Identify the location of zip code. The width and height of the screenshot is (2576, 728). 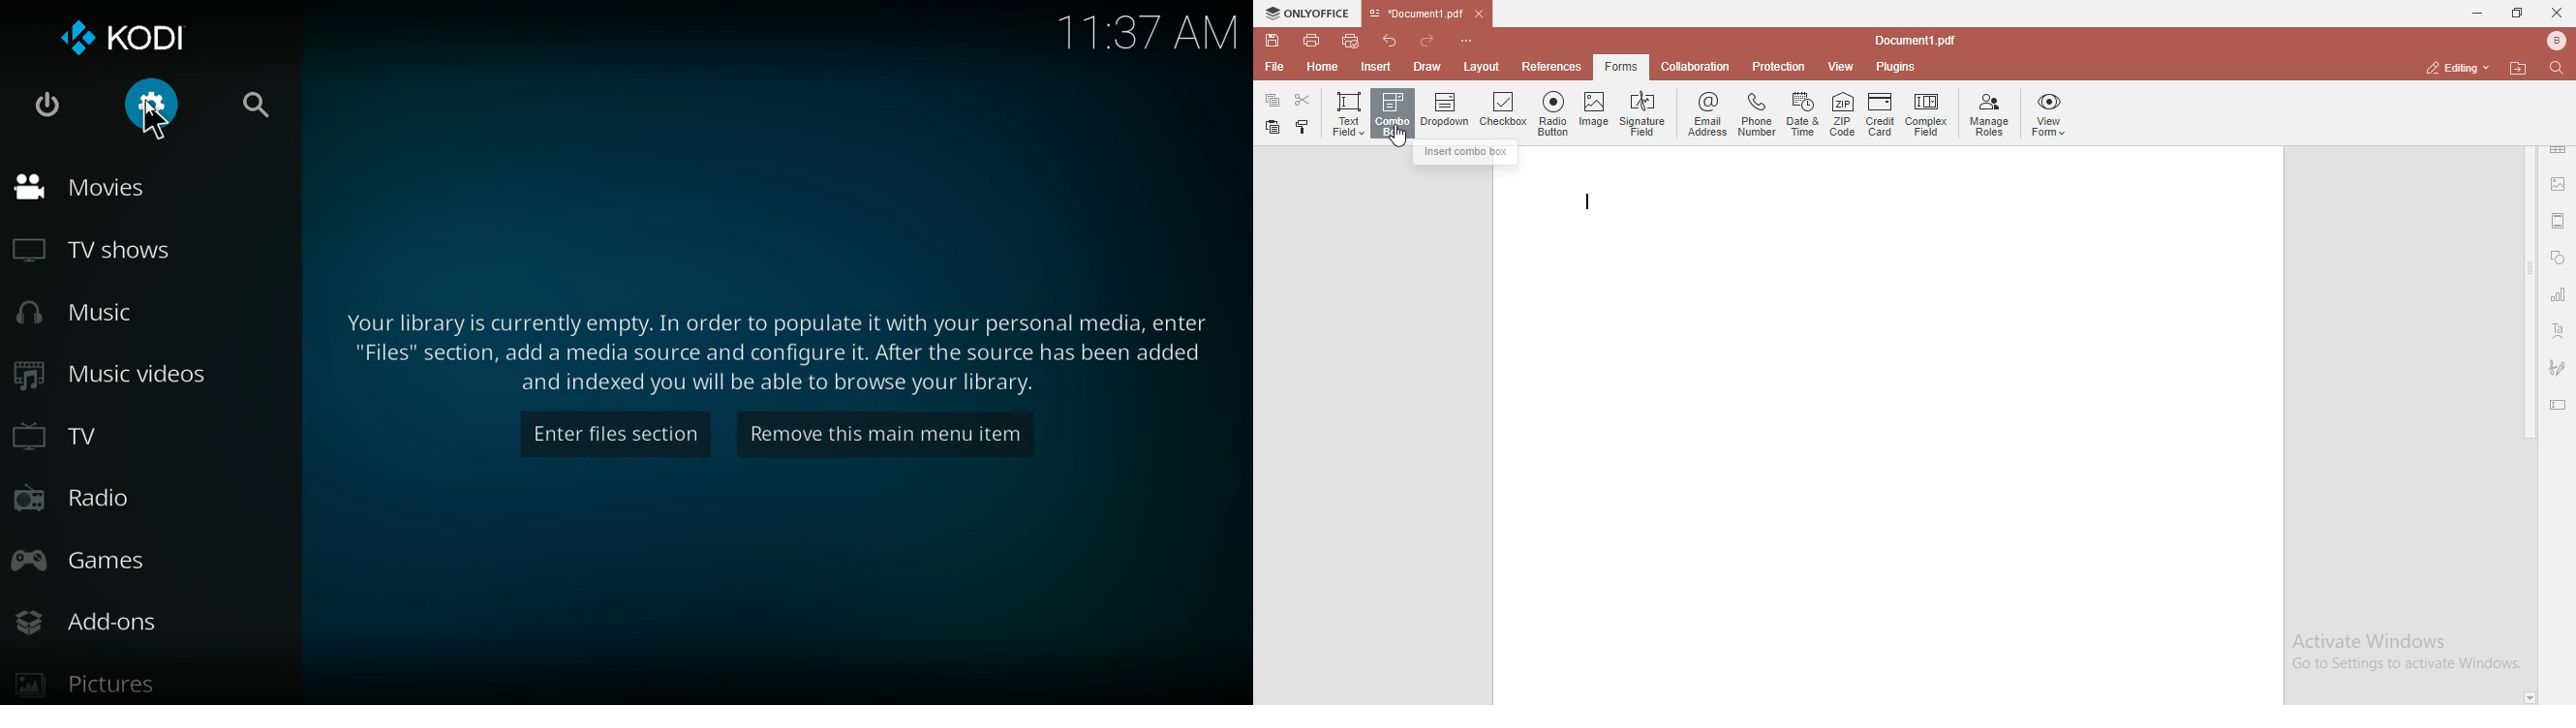
(1843, 116).